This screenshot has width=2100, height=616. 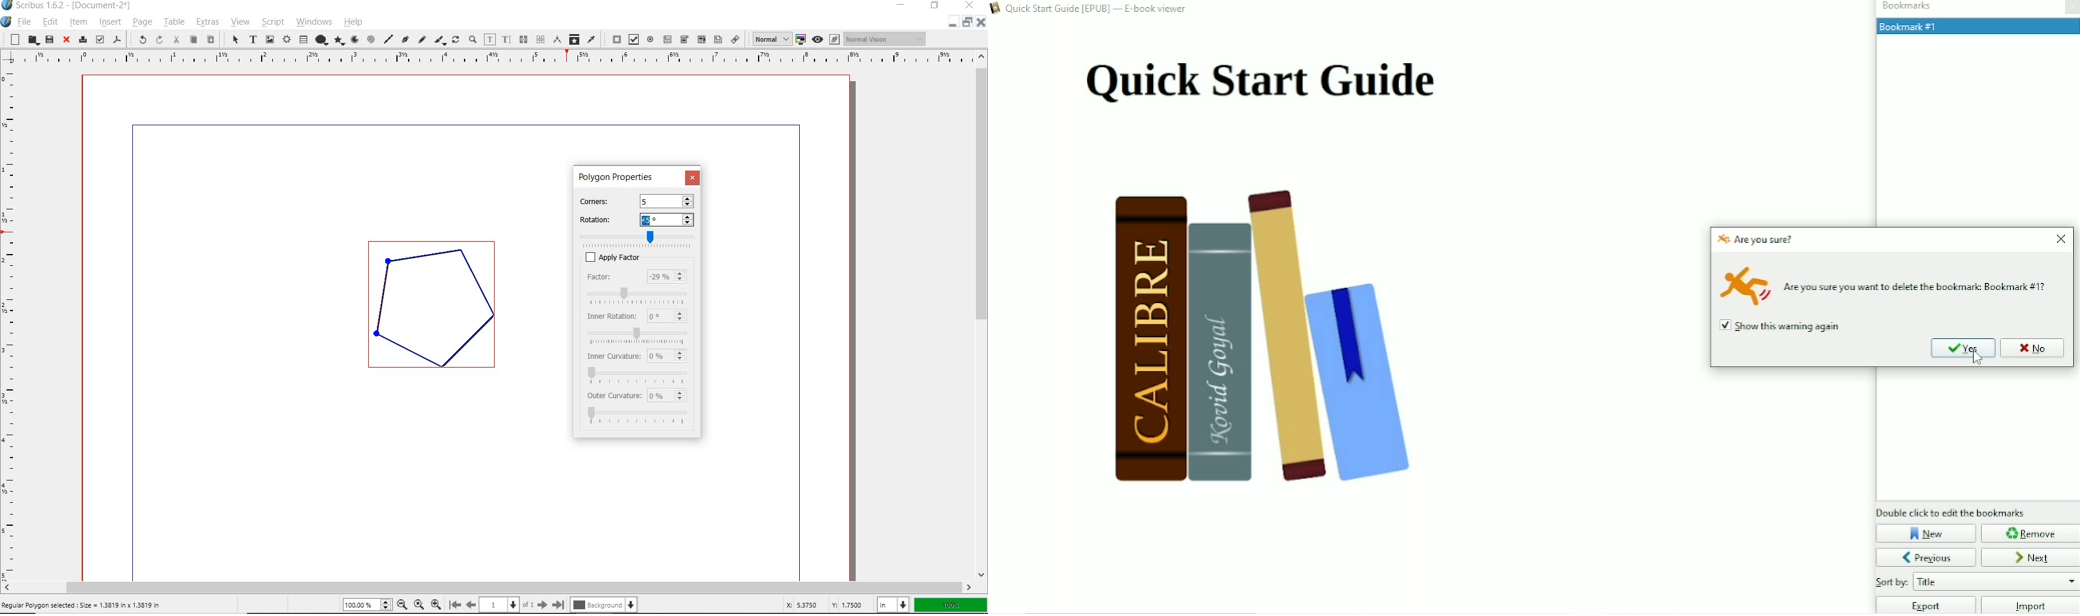 I want to click on select image preview quality, so click(x=768, y=39).